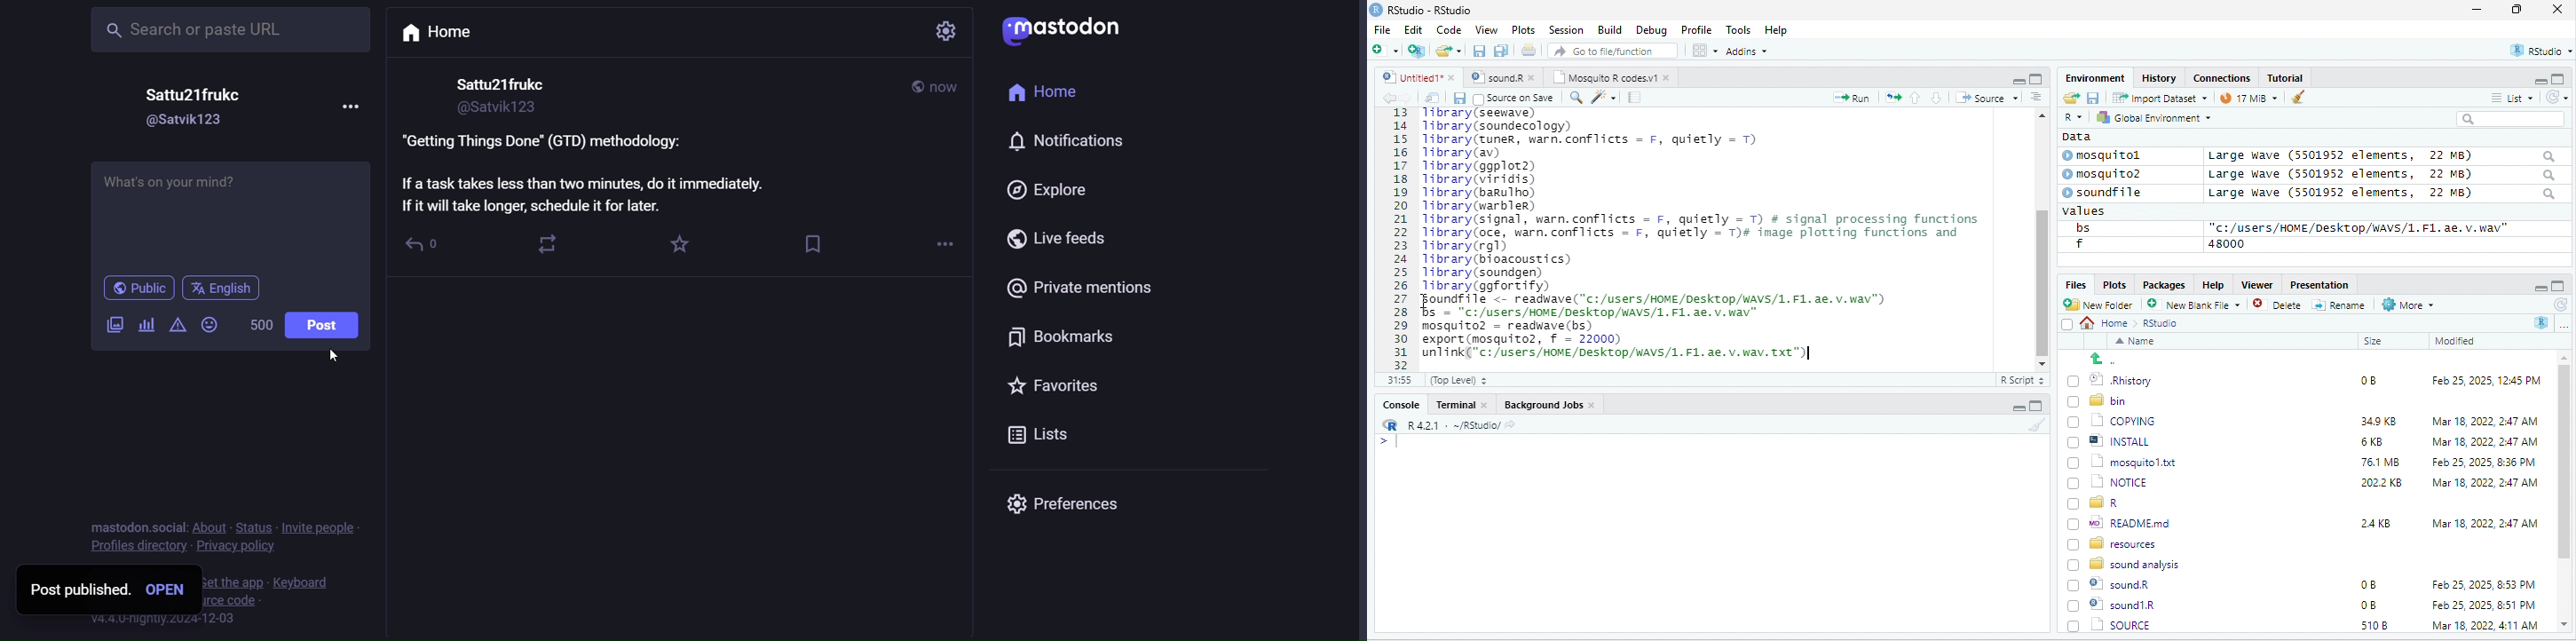 This screenshot has height=644, width=2576. I want to click on save, so click(2092, 97).